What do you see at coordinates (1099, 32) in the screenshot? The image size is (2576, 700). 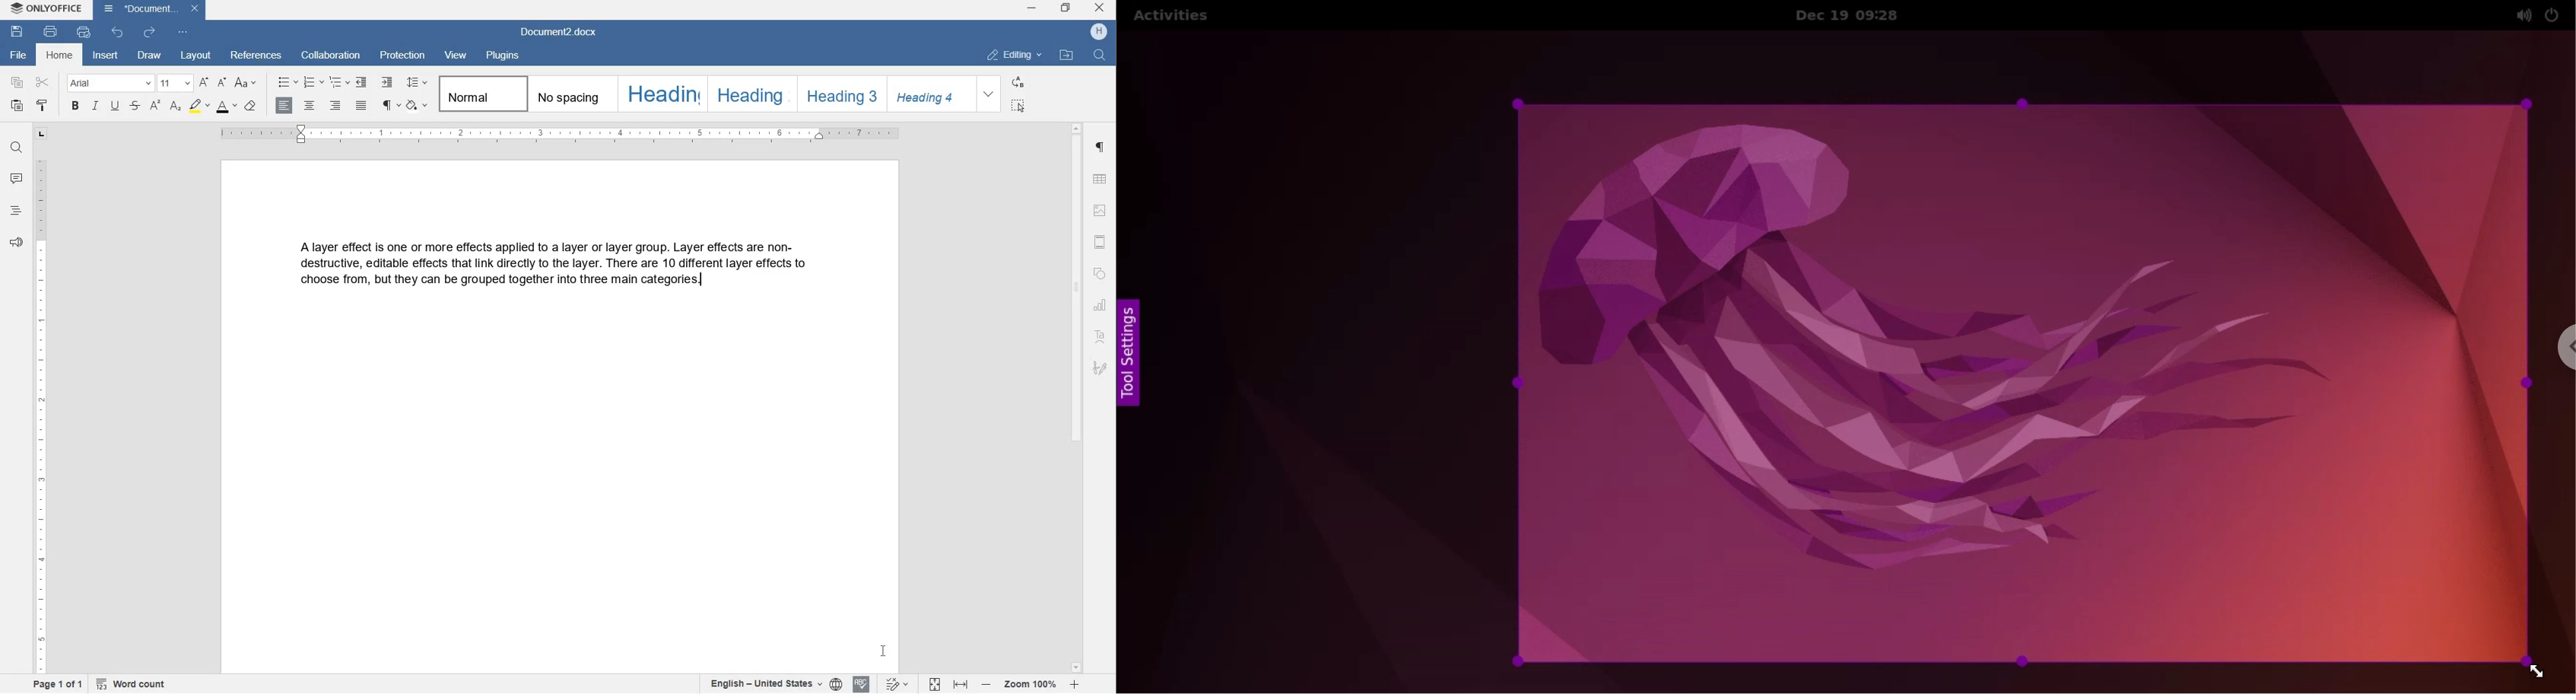 I see `HP` at bounding box center [1099, 32].